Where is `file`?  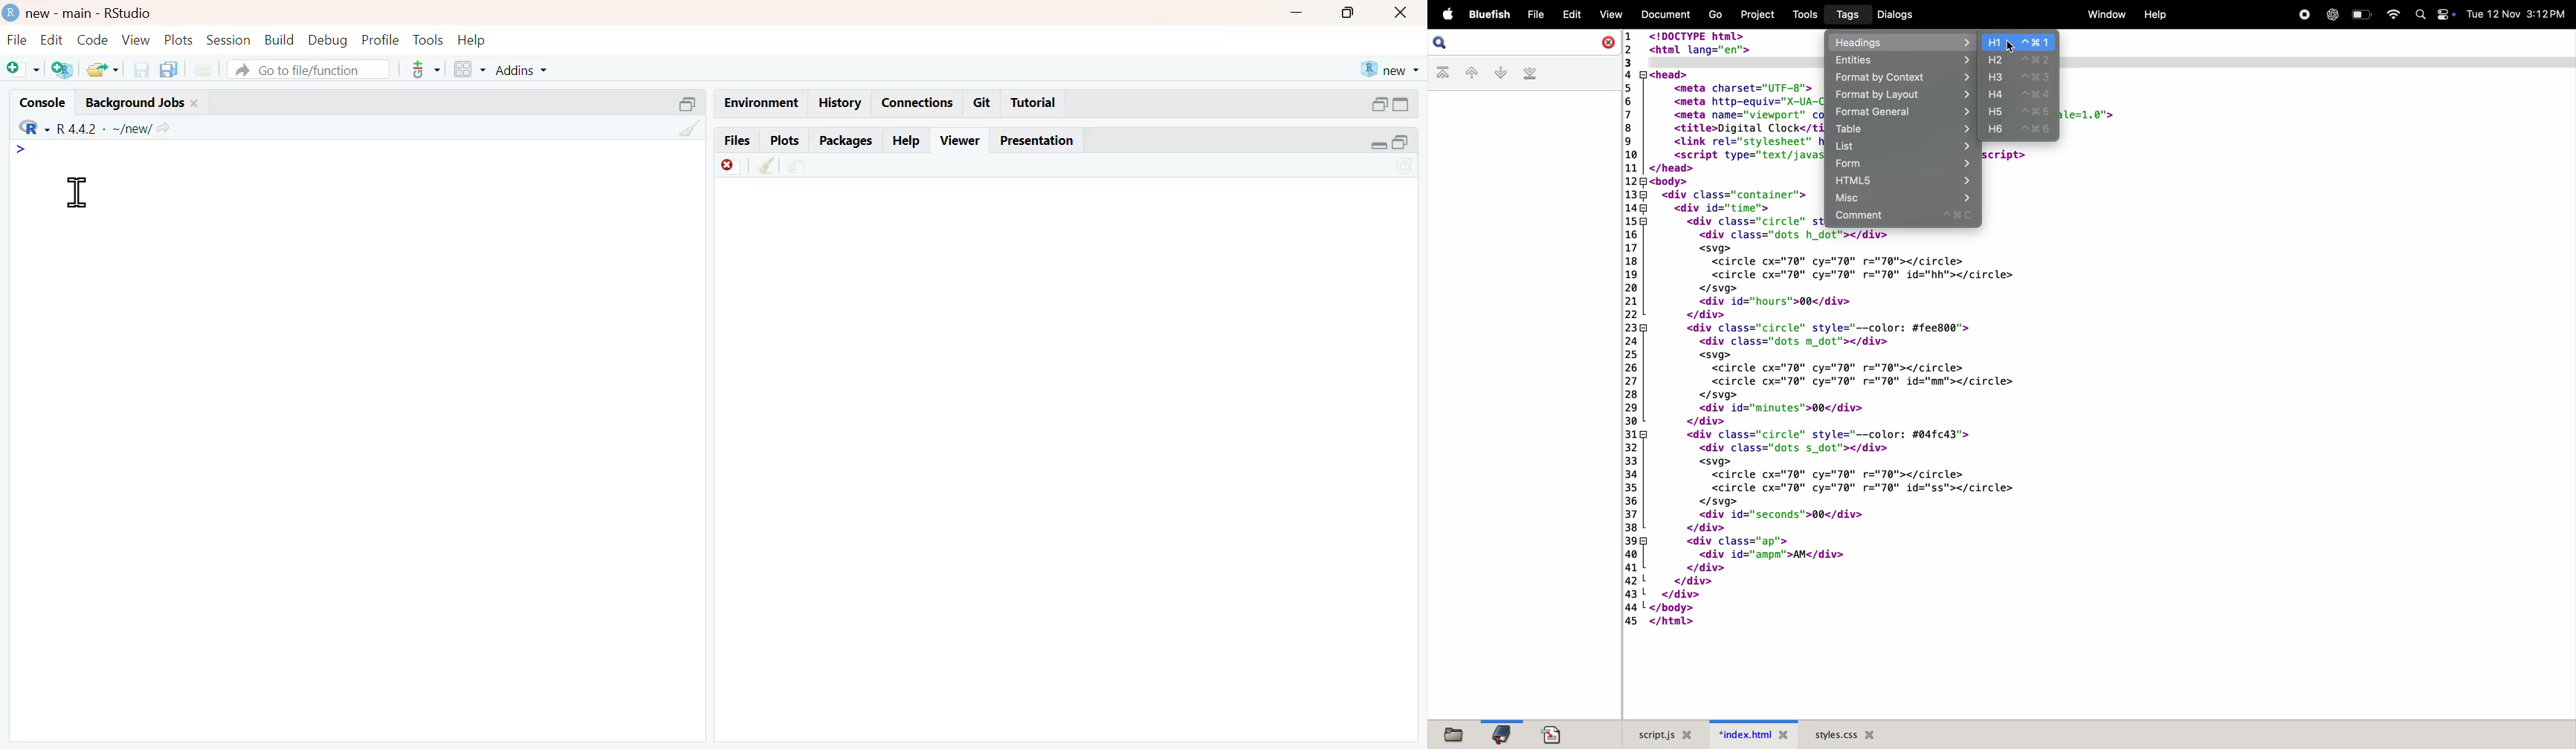
file is located at coordinates (16, 40).